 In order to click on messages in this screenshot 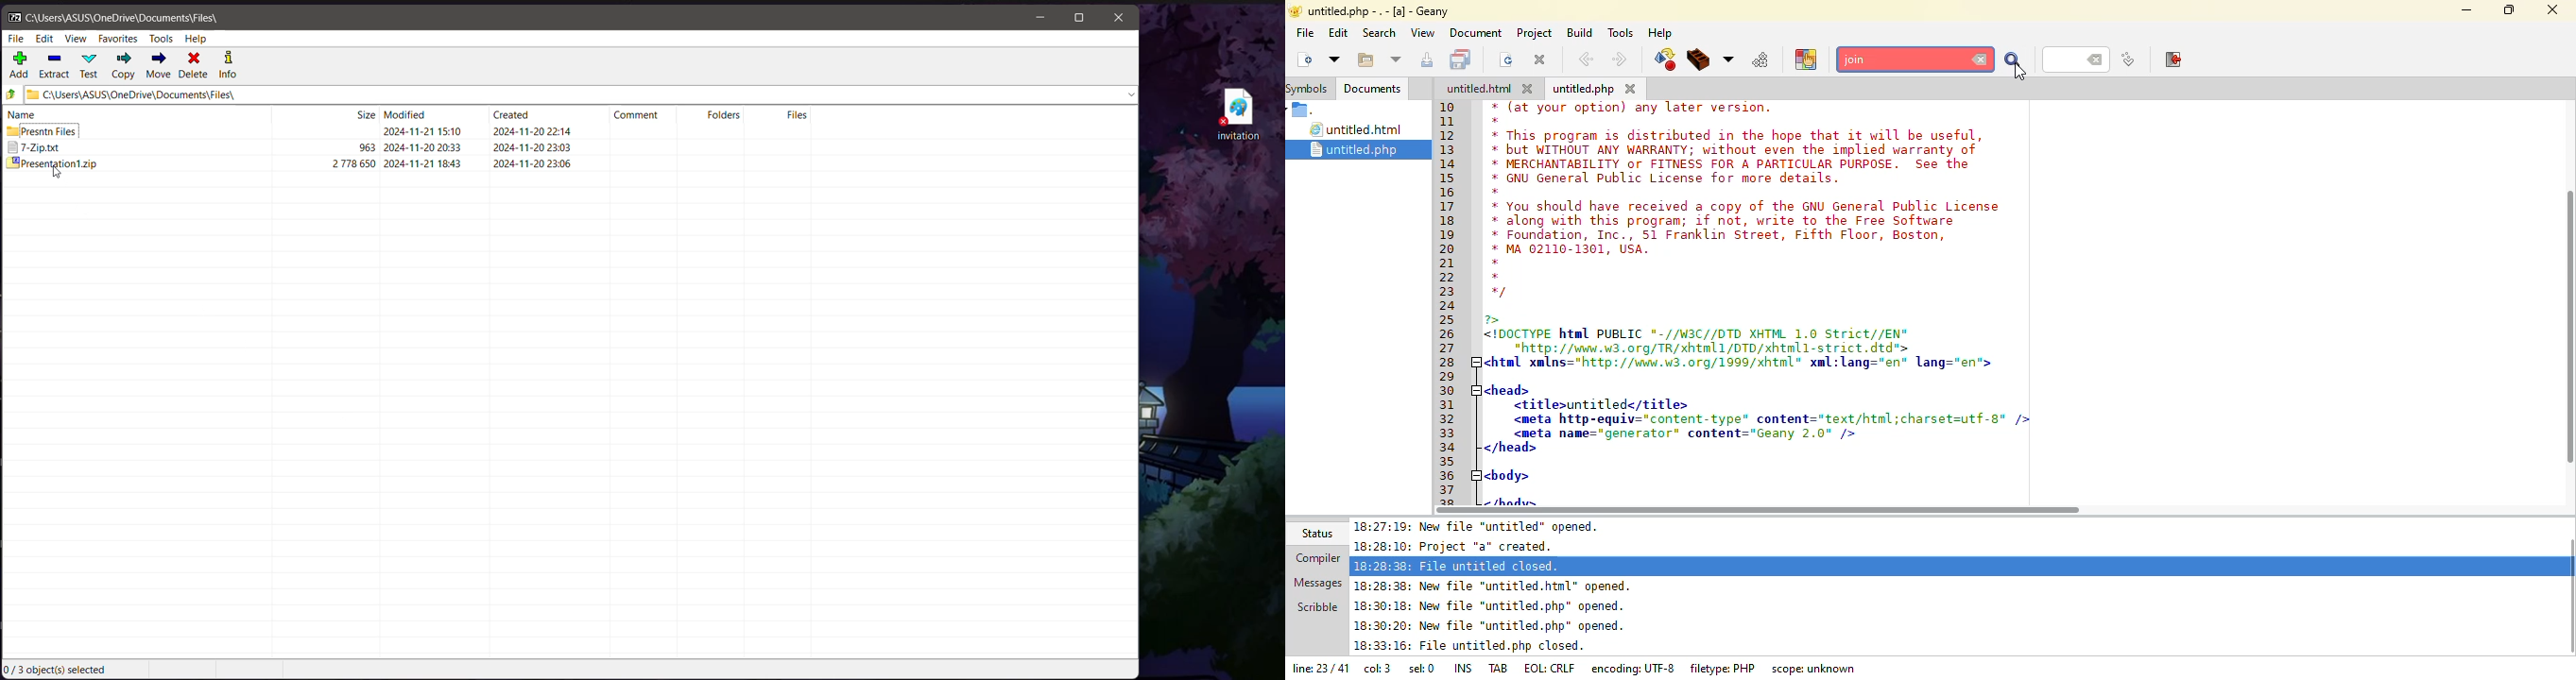, I will do `click(1316, 581)`.